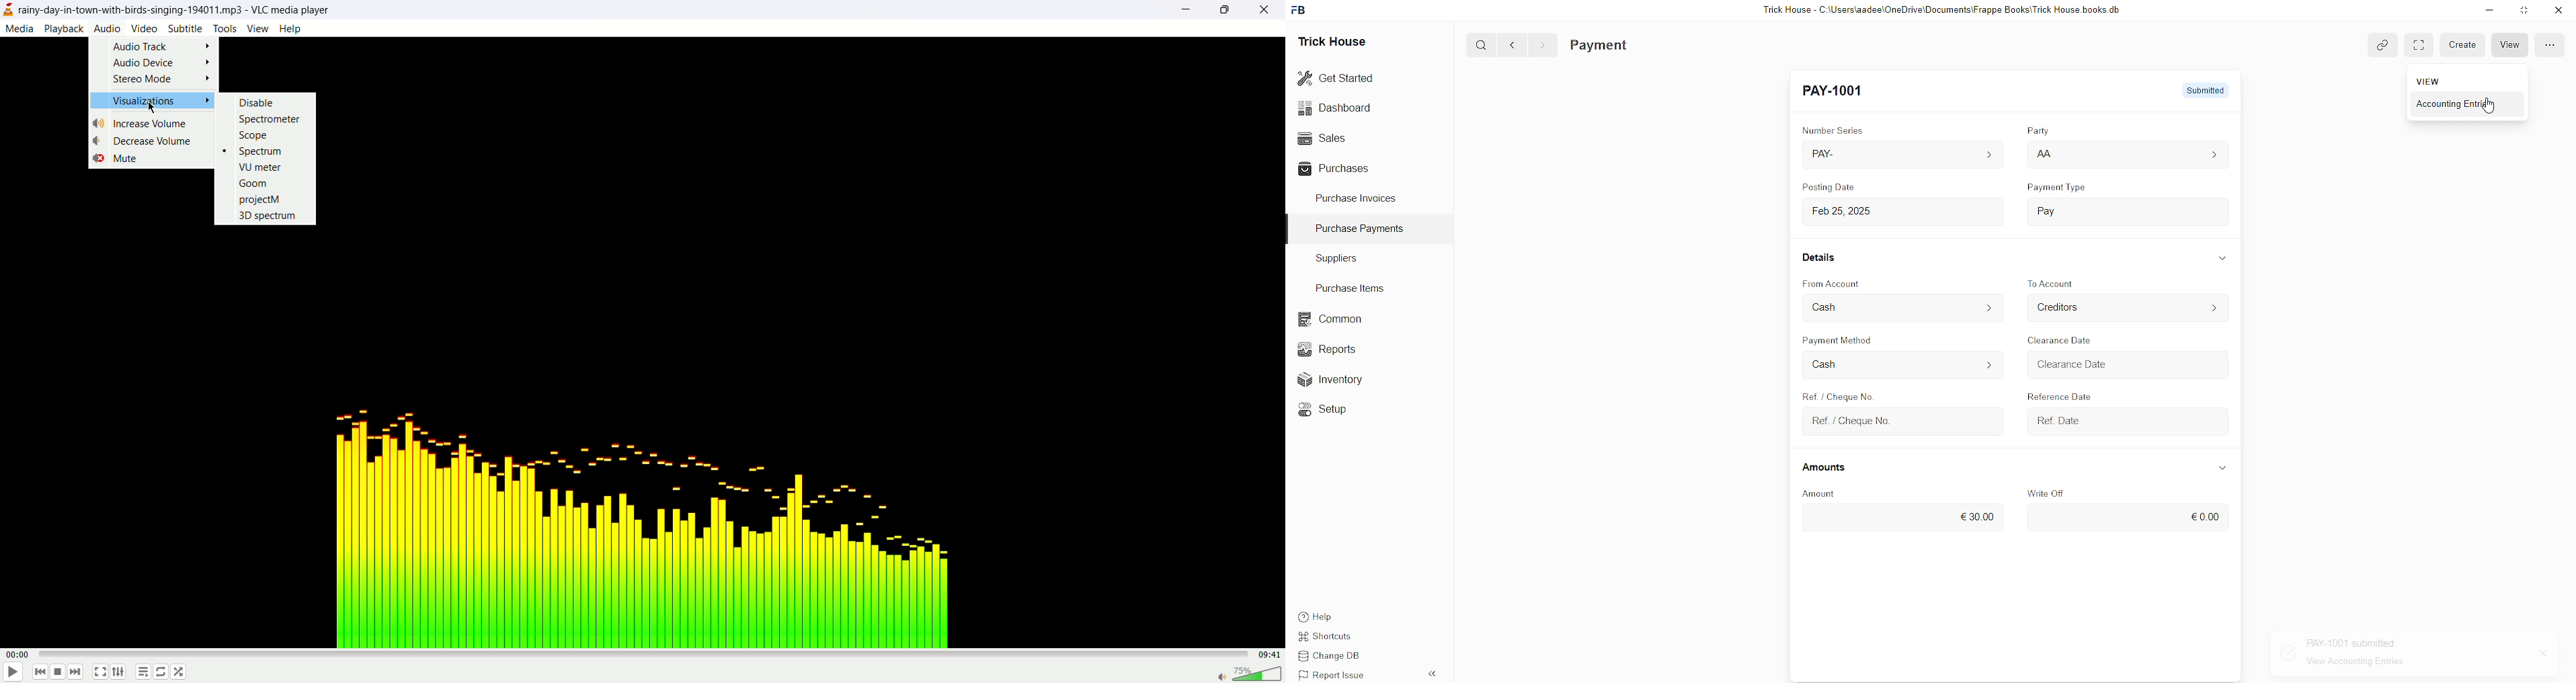 The width and height of the screenshot is (2576, 700). Describe the element at coordinates (1336, 675) in the screenshot. I see `Report Issue` at that location.